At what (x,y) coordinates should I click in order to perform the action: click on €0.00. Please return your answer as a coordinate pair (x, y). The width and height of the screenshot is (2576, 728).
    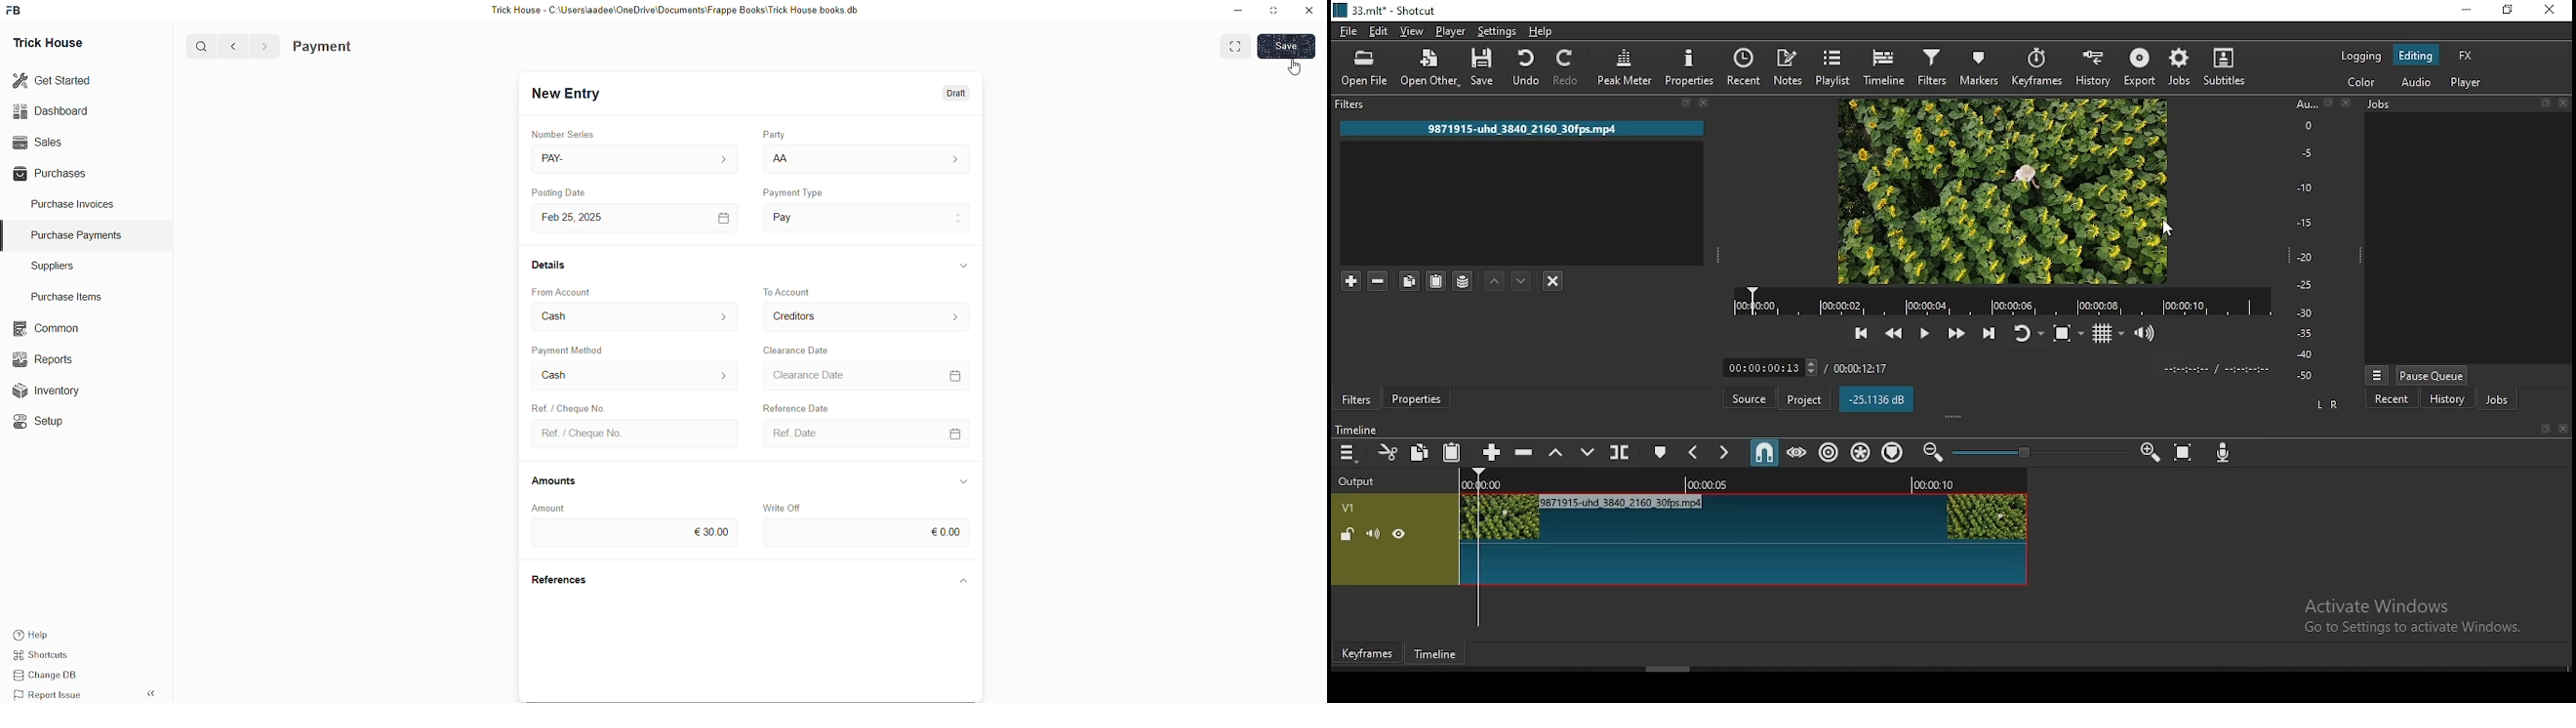
    Looking at the image, I should click on (942, 533).